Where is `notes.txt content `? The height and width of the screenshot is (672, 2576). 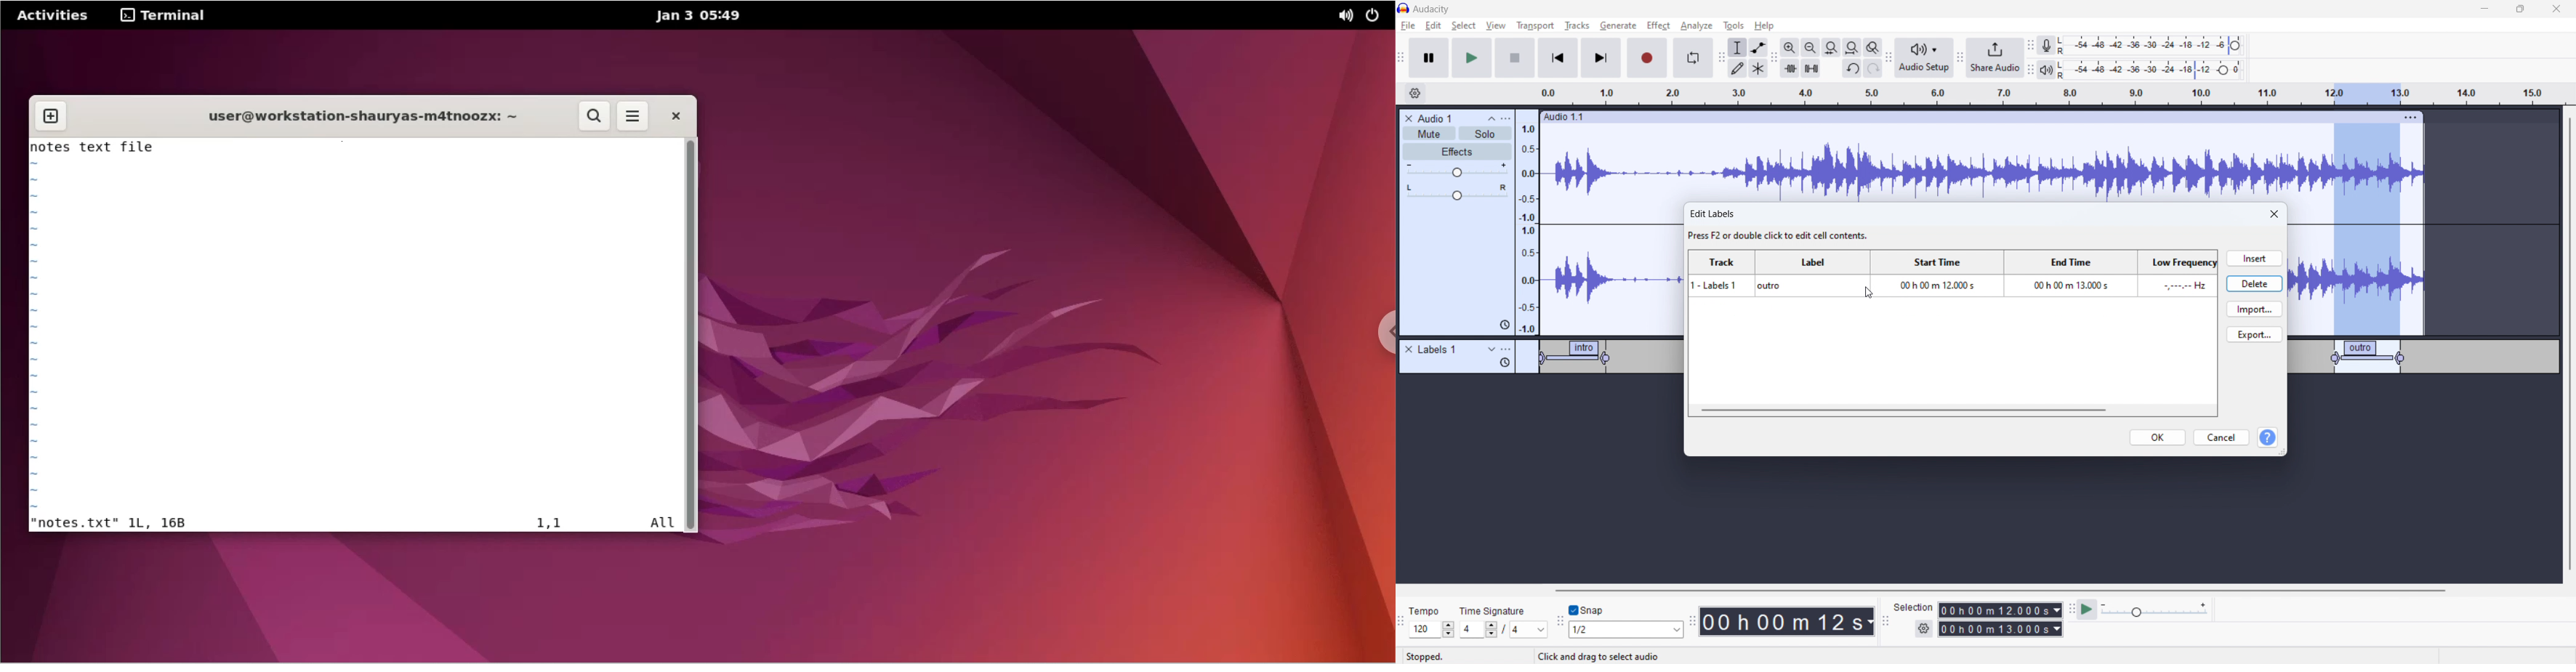
notes.txt content  is located at coordinates (356, 335).